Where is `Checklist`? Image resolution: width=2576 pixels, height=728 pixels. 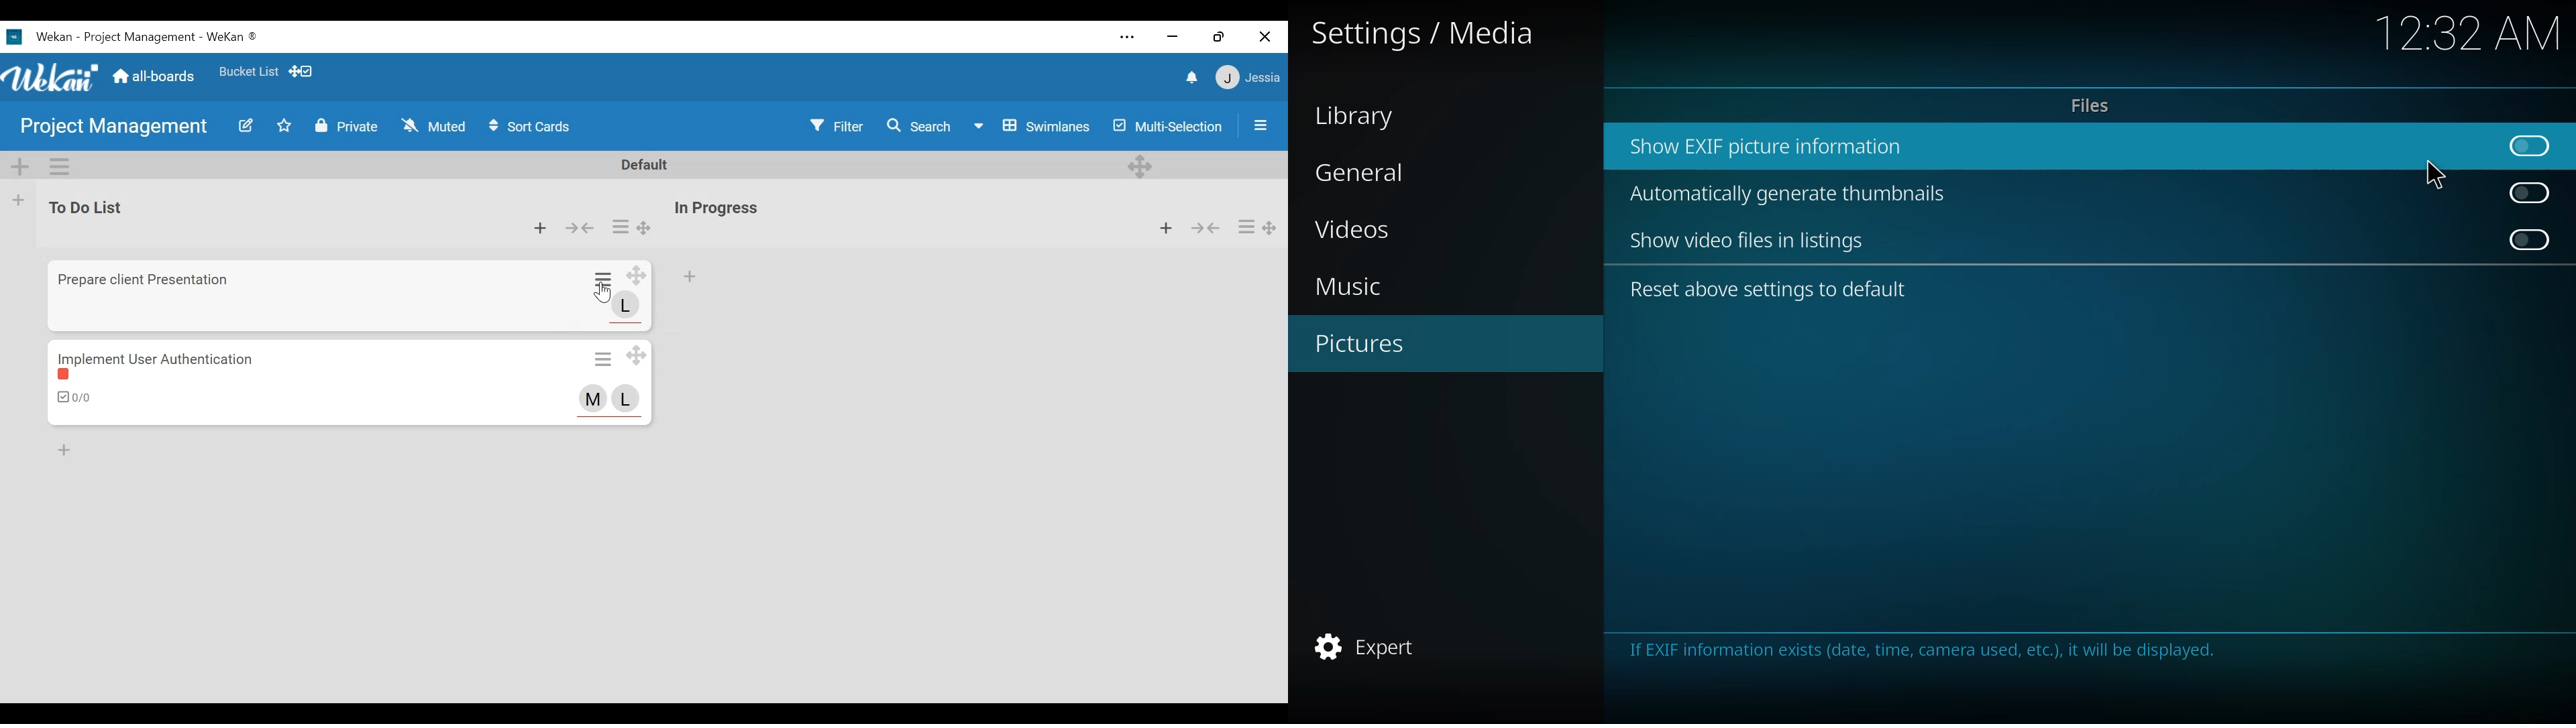 Checklist is located at coordinates (75, 397).